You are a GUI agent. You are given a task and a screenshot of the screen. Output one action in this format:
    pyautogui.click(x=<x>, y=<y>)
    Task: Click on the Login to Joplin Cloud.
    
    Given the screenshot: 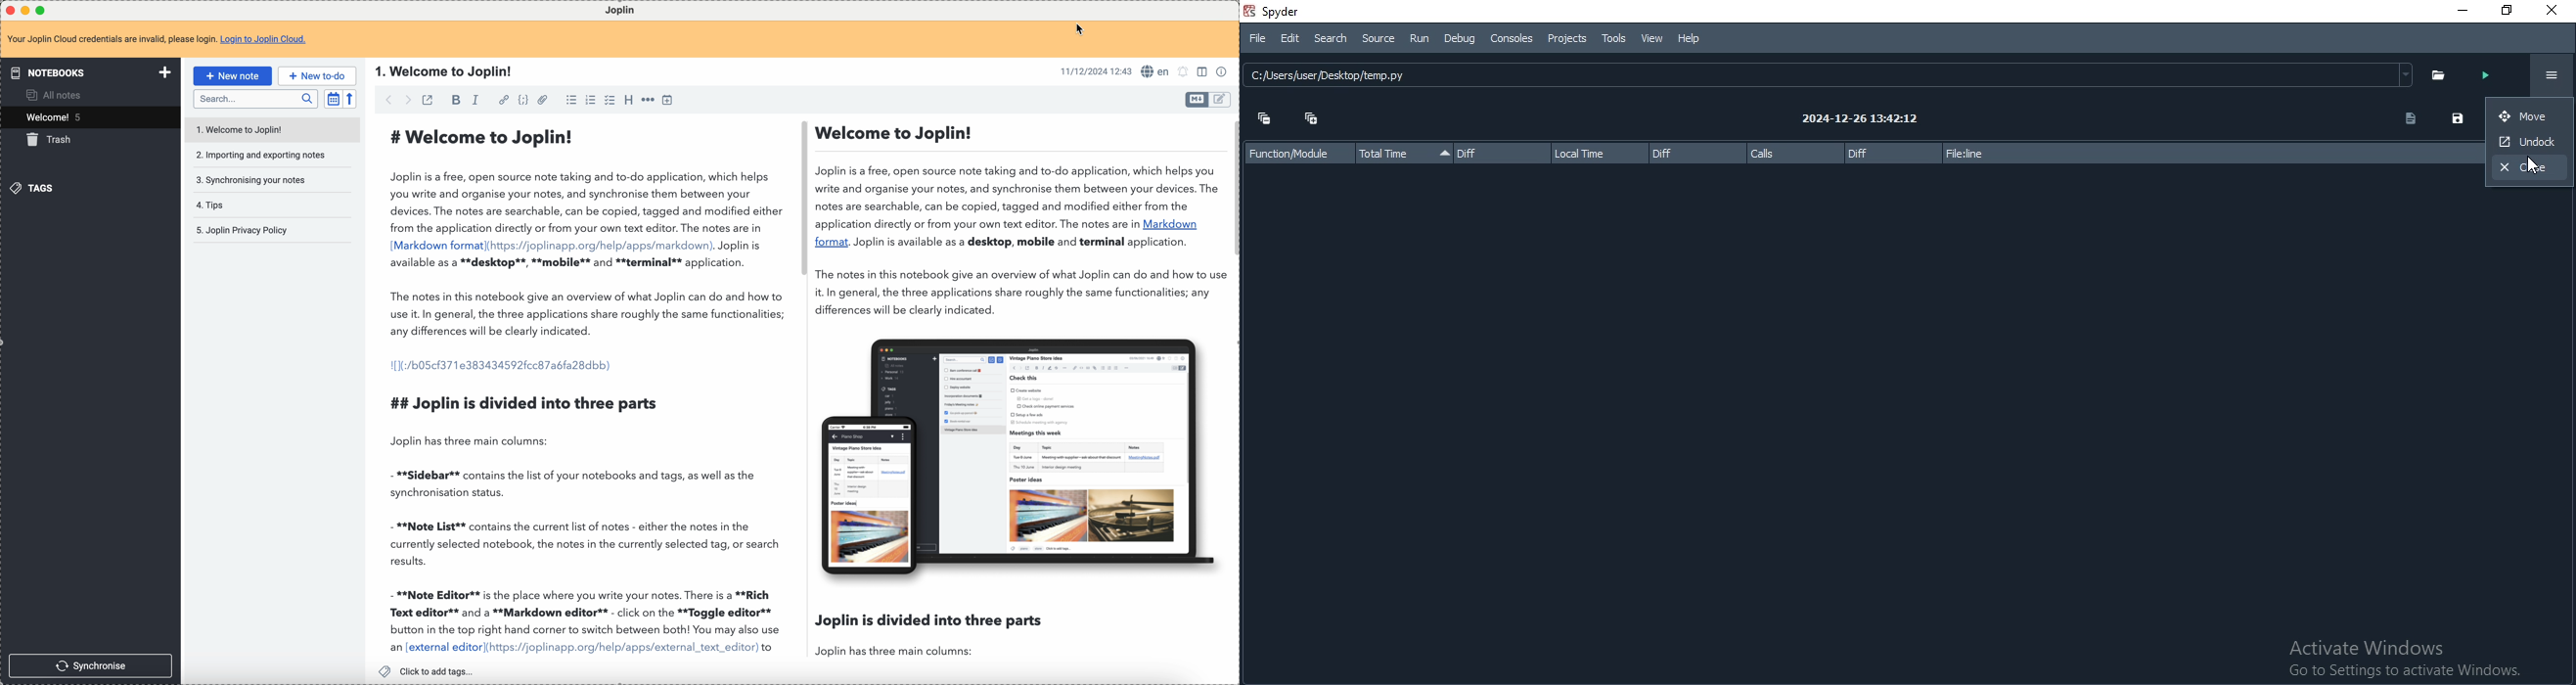 What is the action you would take?
    pyautogui.click(x=265, y=39)
    